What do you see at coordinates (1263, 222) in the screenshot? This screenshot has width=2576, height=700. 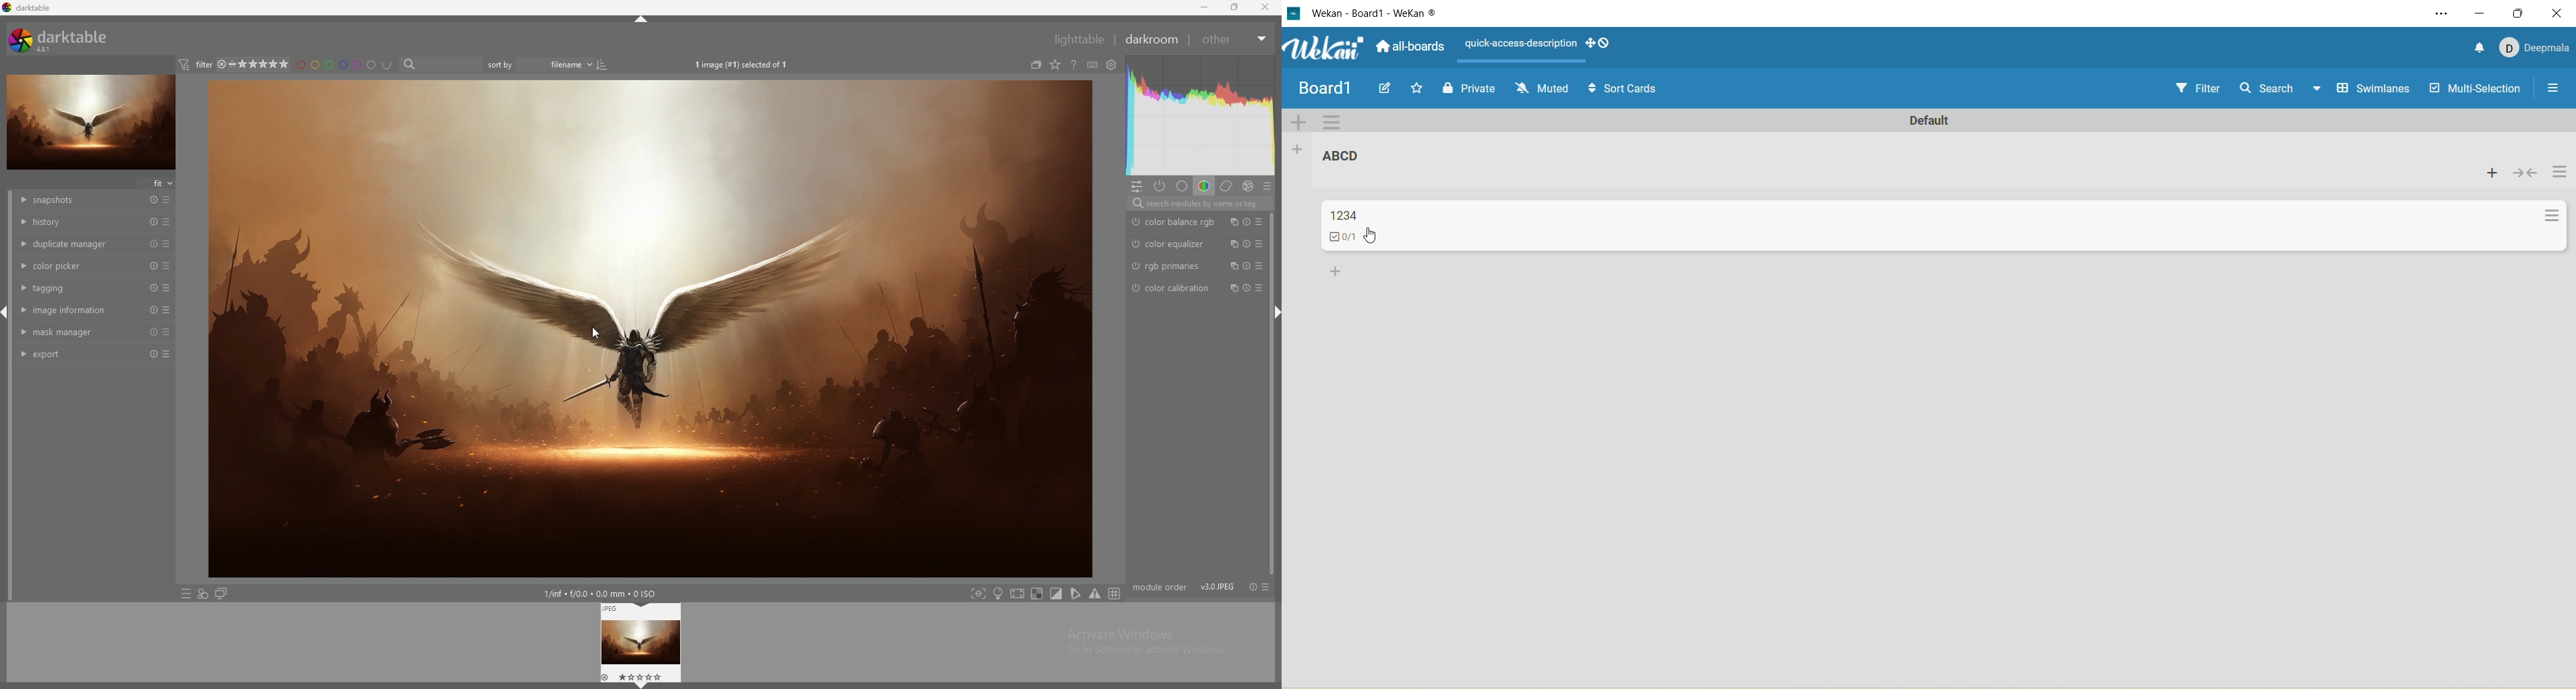 I see `presets` at bounding box center [1263, 222].